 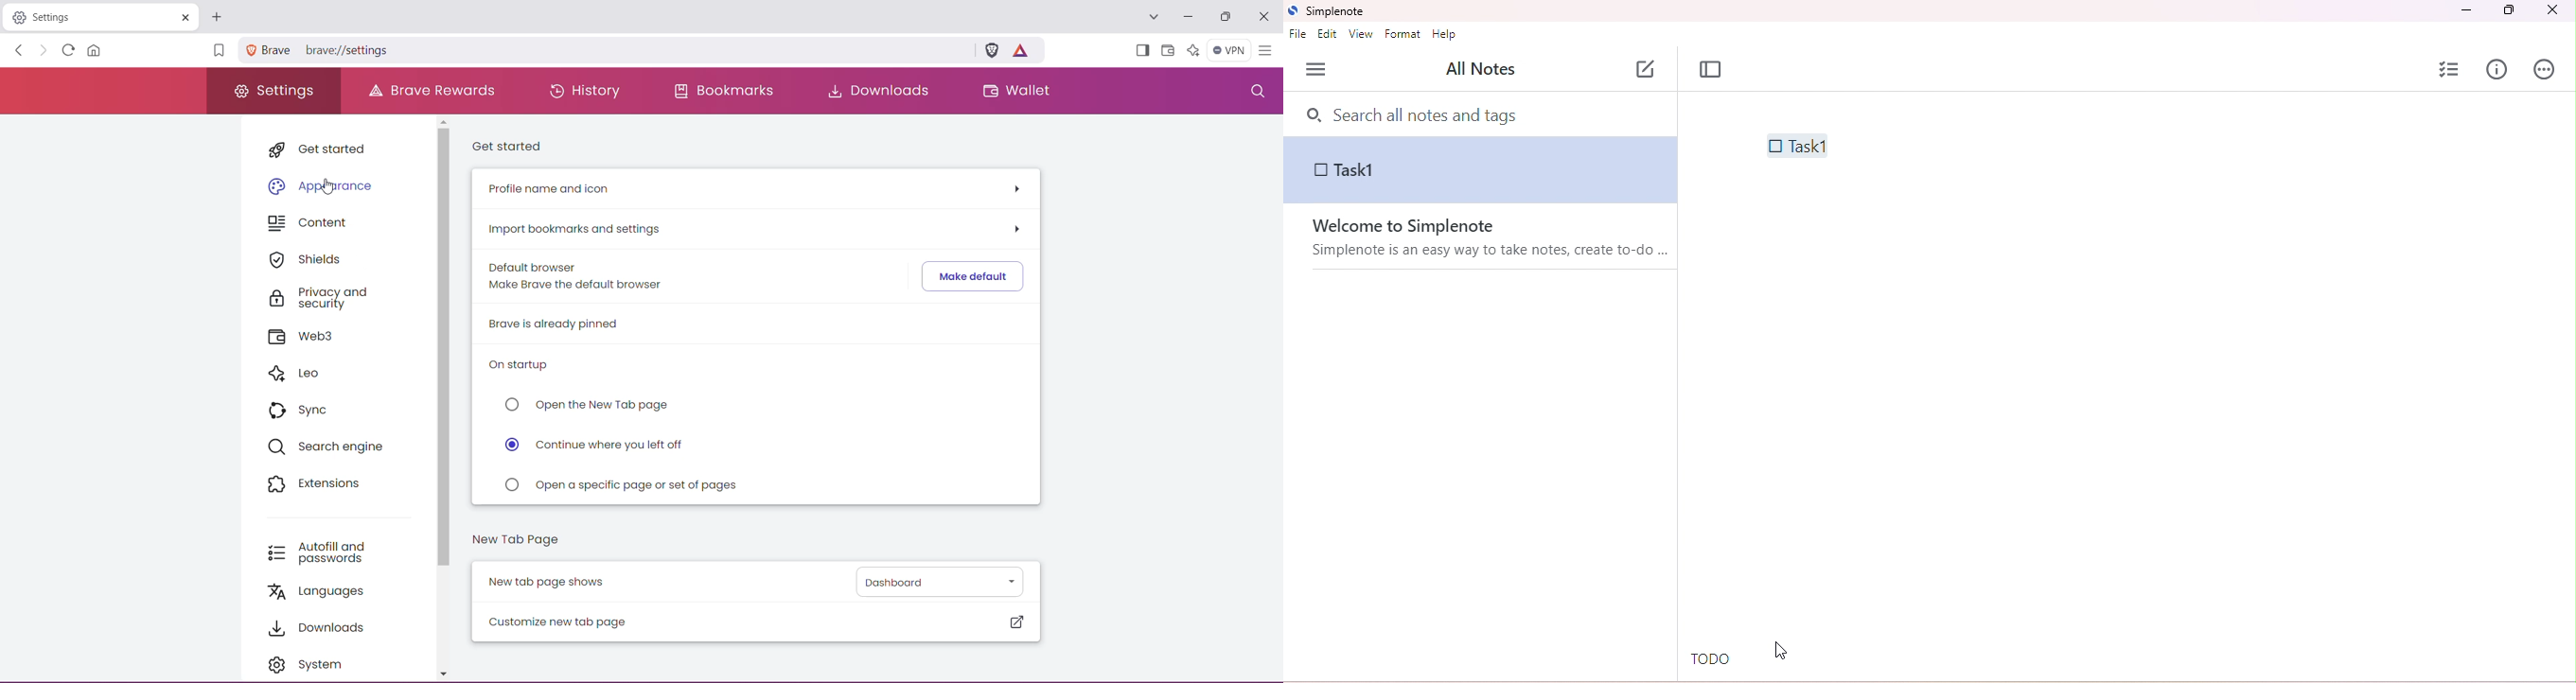 What do you see at coordinates (1711, 70) in the screenshot?
I see `toggle focus mode` at bounding box center [1711, 70].